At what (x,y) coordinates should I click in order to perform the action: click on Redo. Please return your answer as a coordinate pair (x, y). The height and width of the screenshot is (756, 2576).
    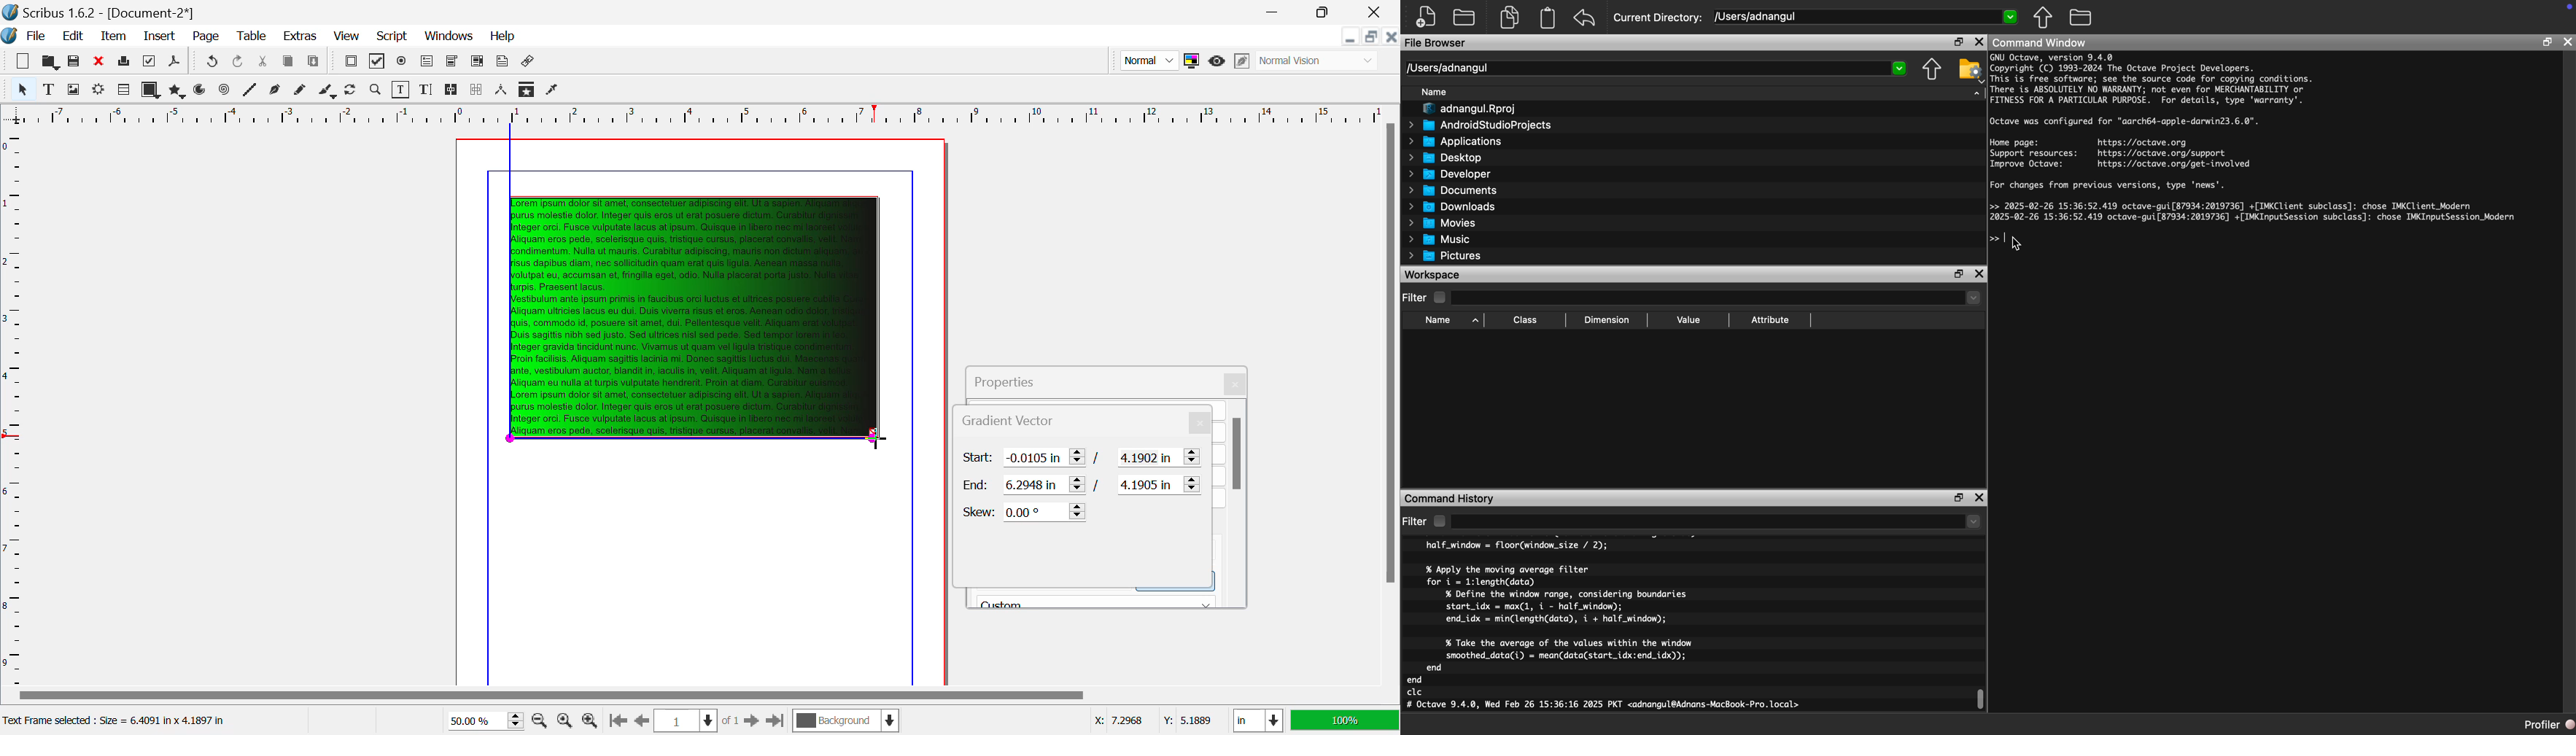
    Looking at the image, I should click on (210, 63).